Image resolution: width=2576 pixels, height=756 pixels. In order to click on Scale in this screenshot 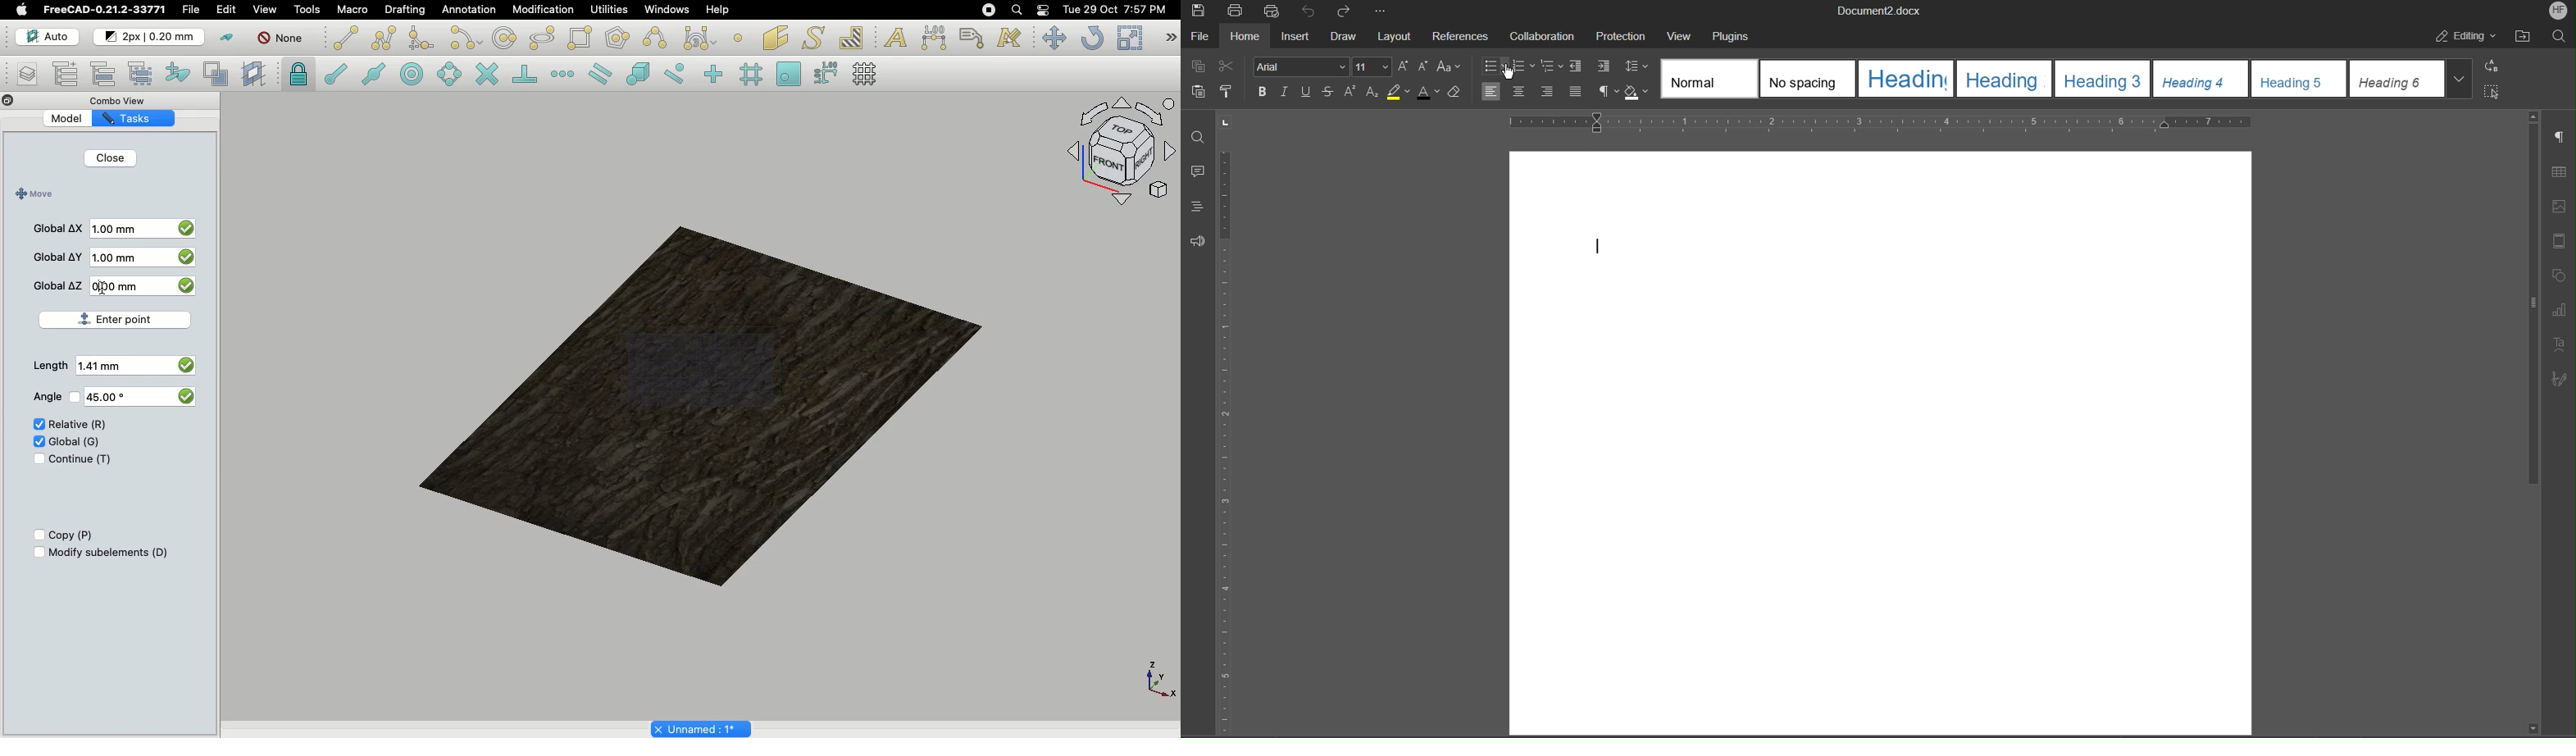, I will do `click(1129, 38)`.